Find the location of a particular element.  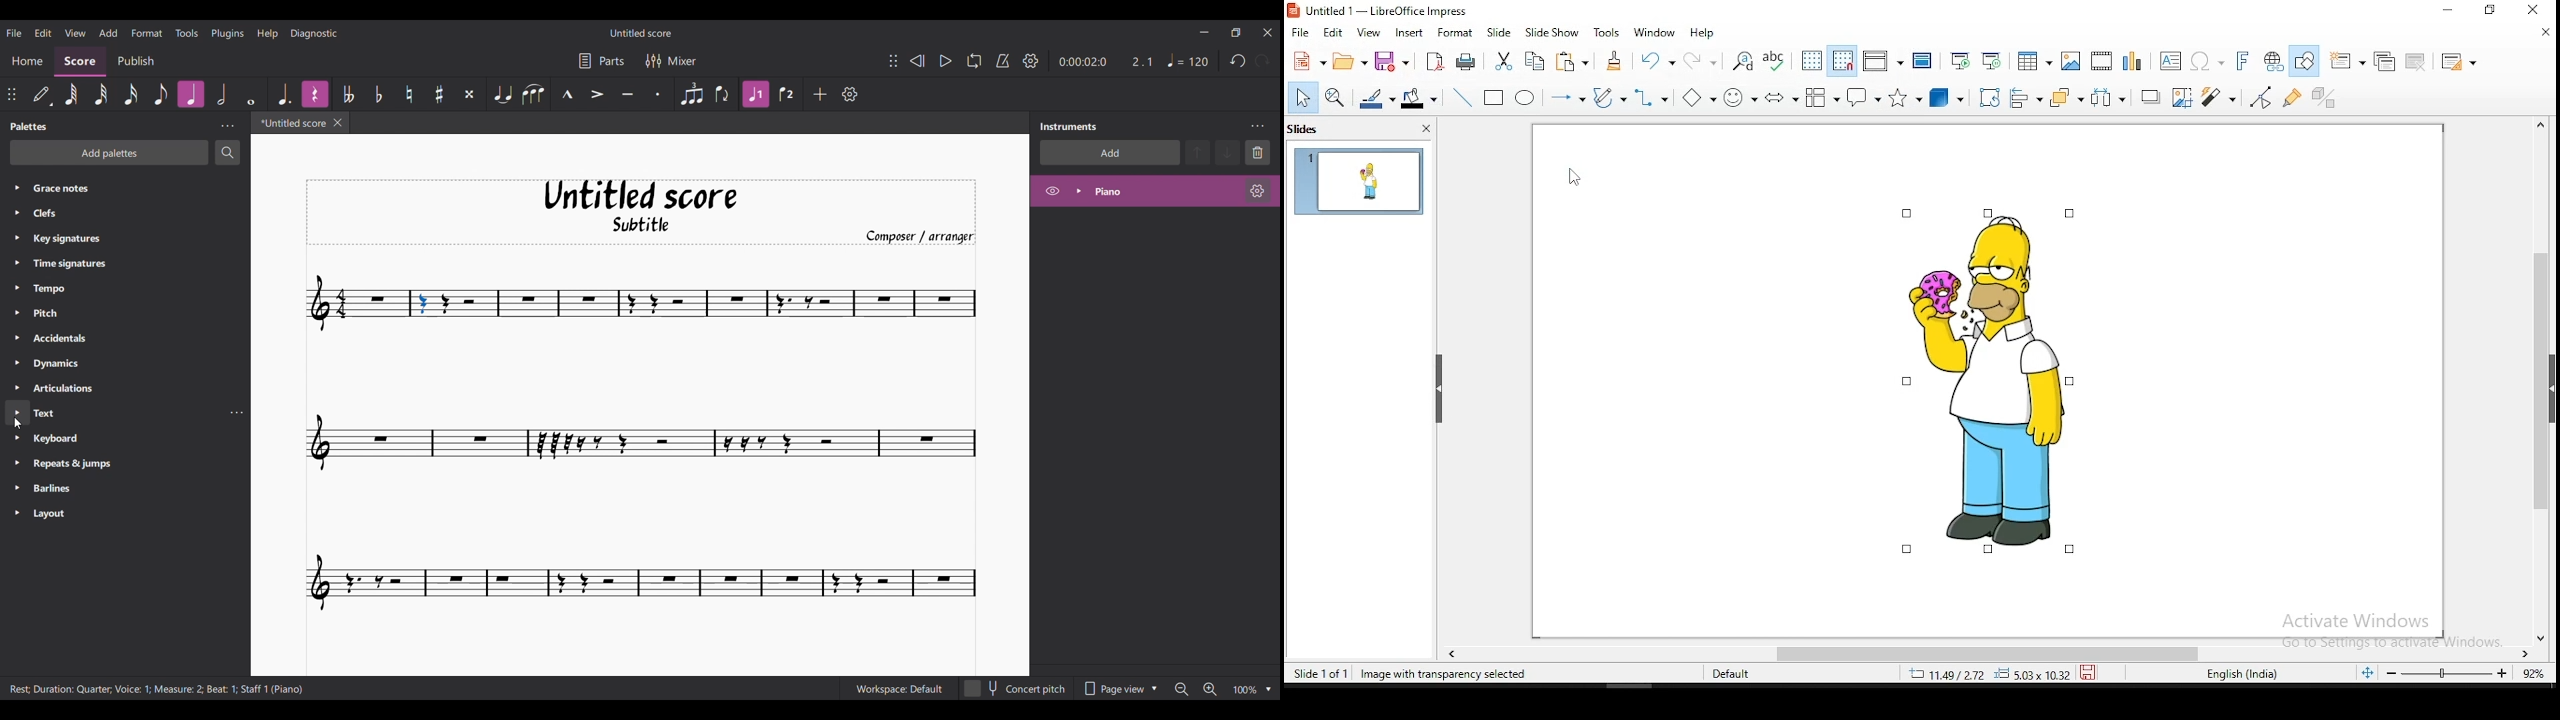

Instrument settings is located at coordinates (1257, 126).